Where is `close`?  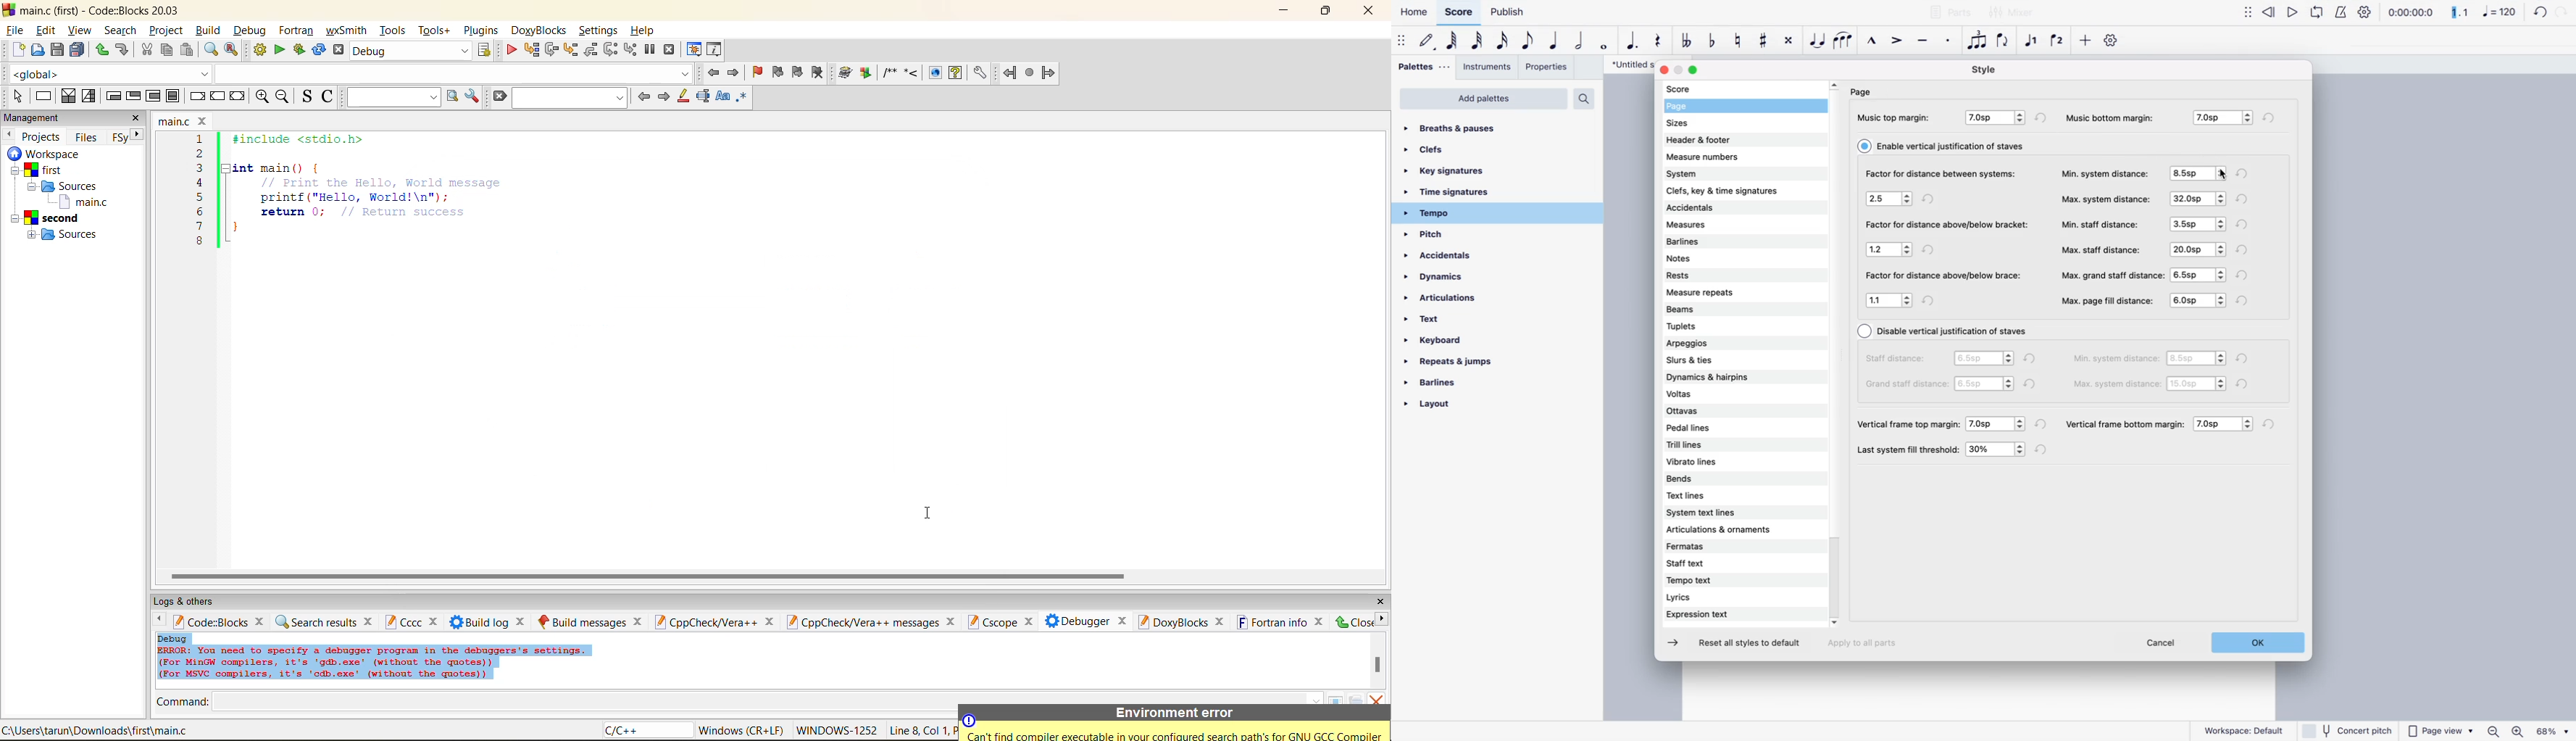 close is located at coordinates (1122, 619).